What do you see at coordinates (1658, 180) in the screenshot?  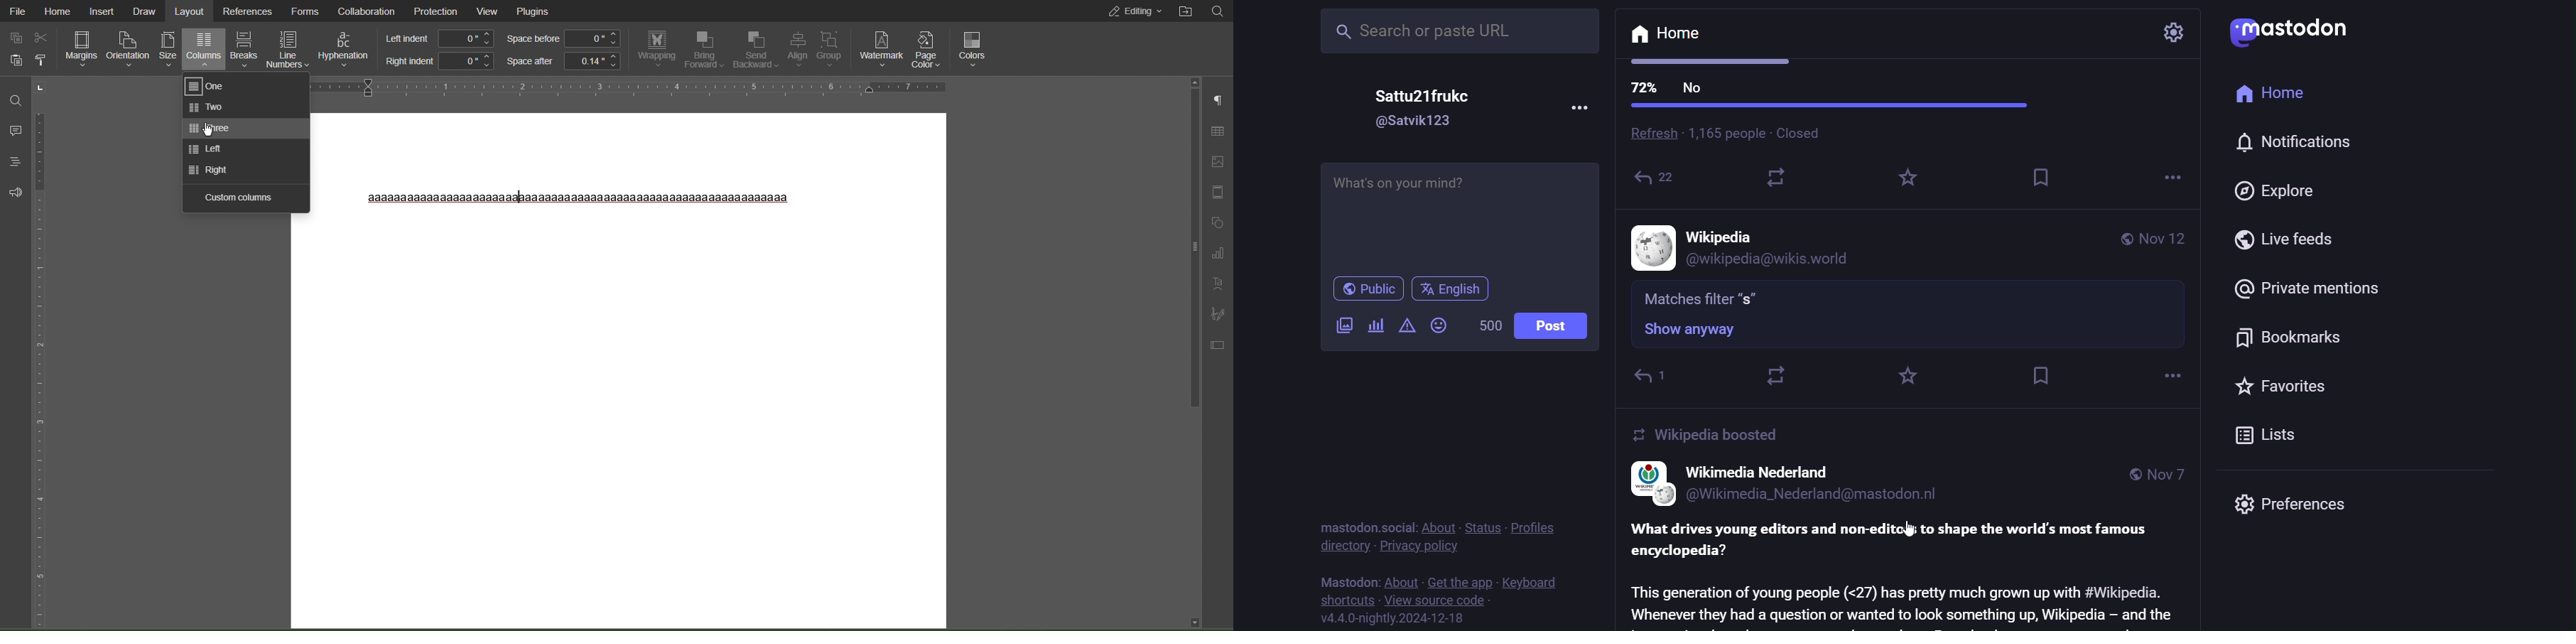 I see `Shared` at bounding box center [1658, 180].